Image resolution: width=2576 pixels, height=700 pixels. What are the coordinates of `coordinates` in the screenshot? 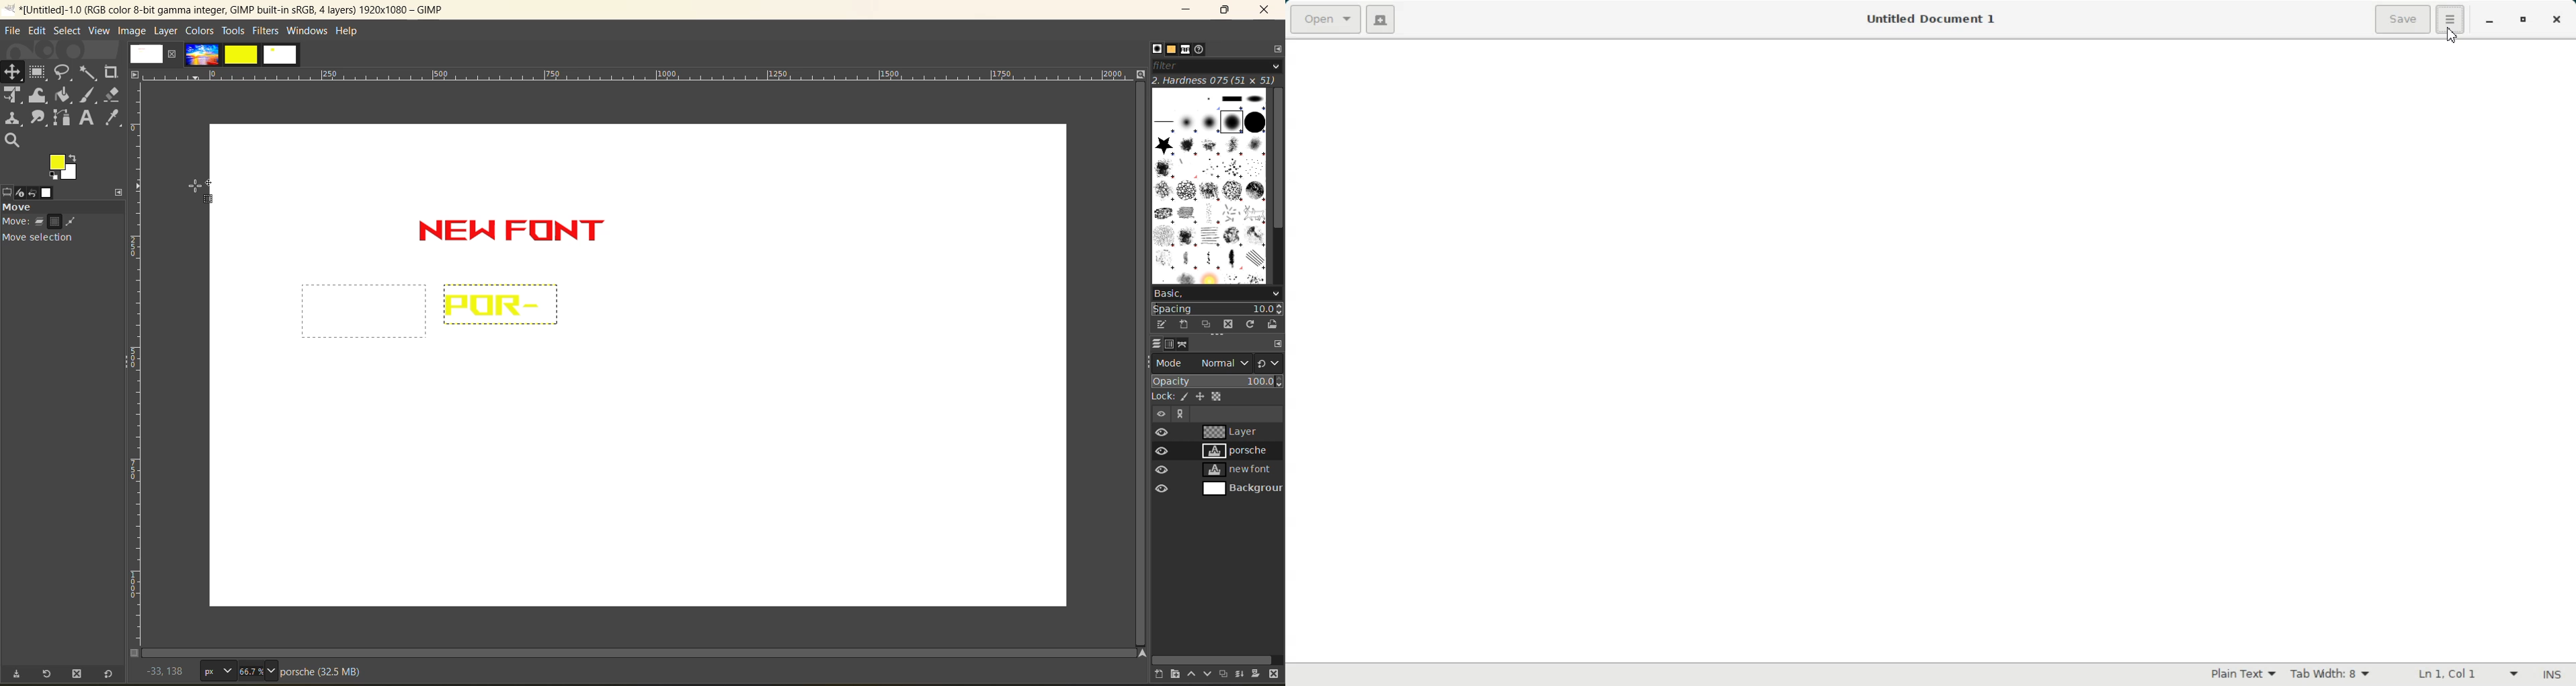 It's located at (163, 671).